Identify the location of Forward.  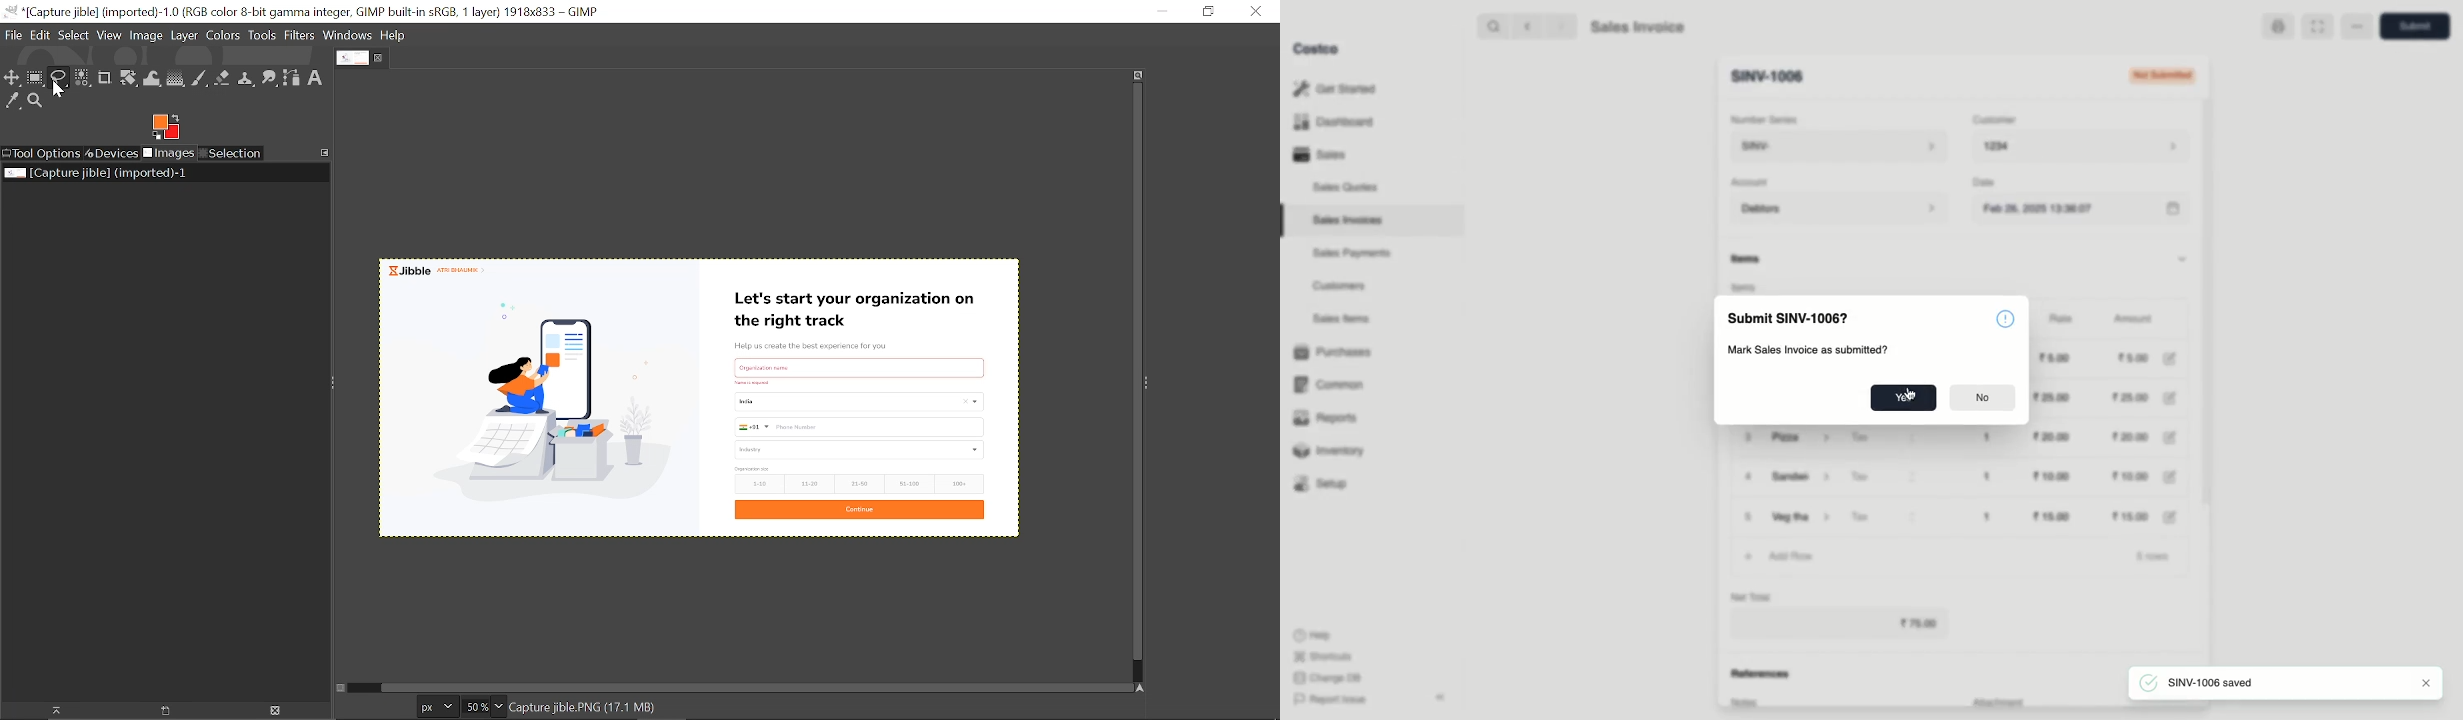
(1560, 27).